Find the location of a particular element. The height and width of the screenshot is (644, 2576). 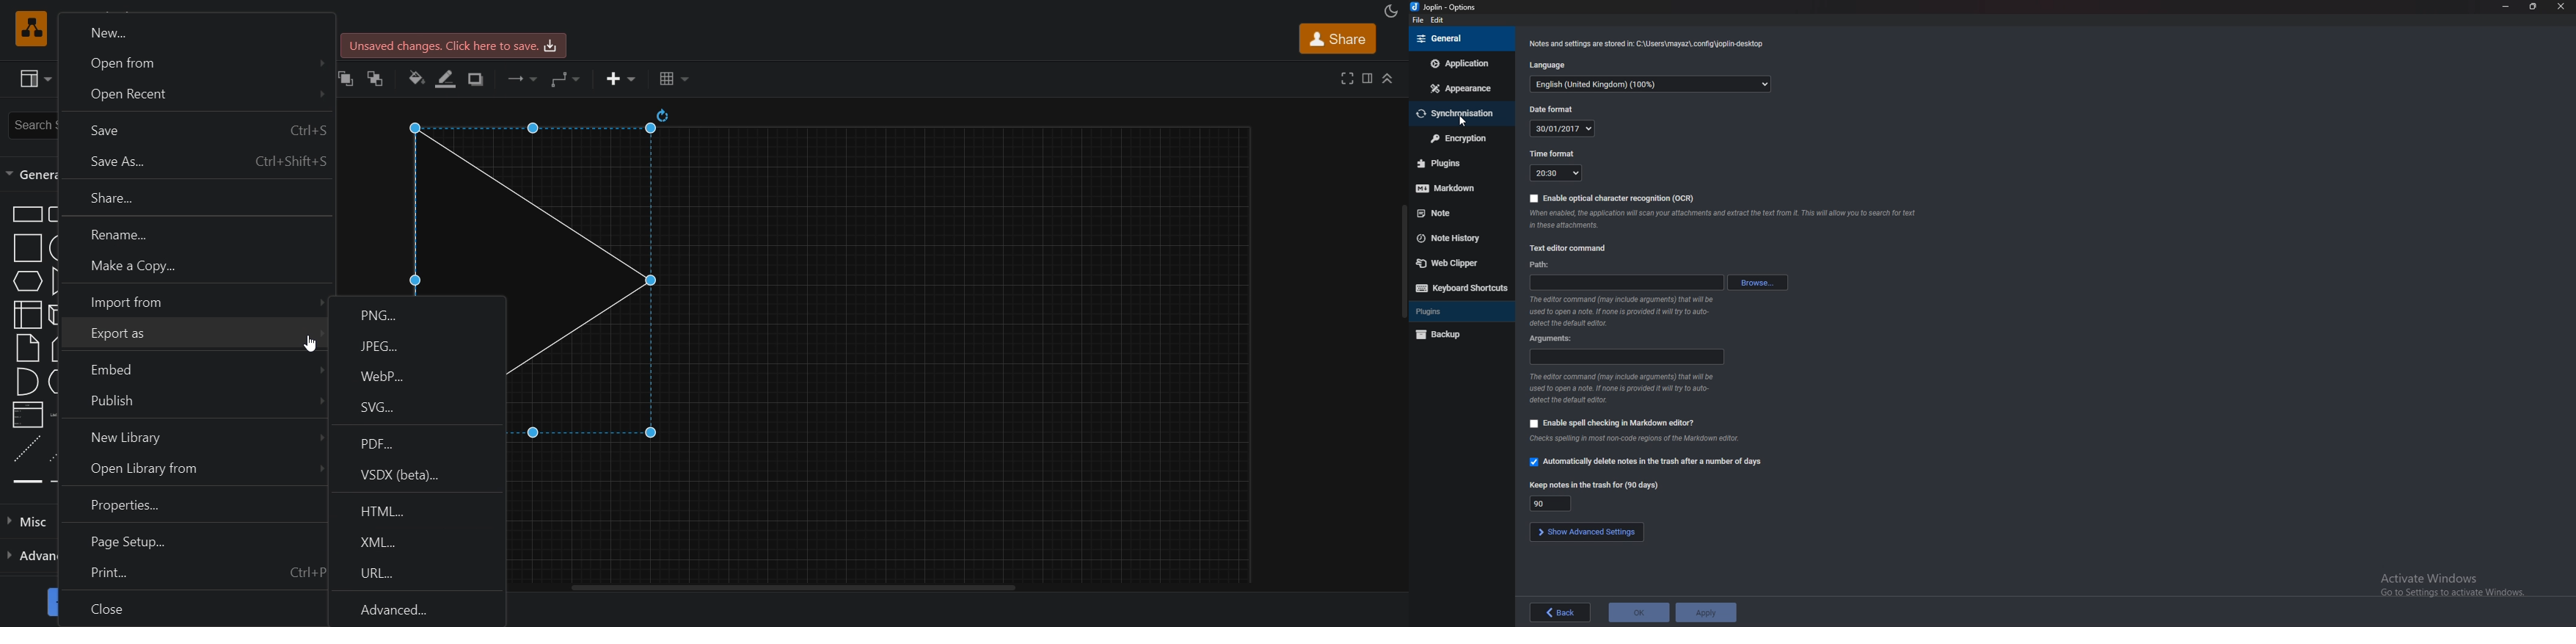

info is located at coordinates (1723, 218).